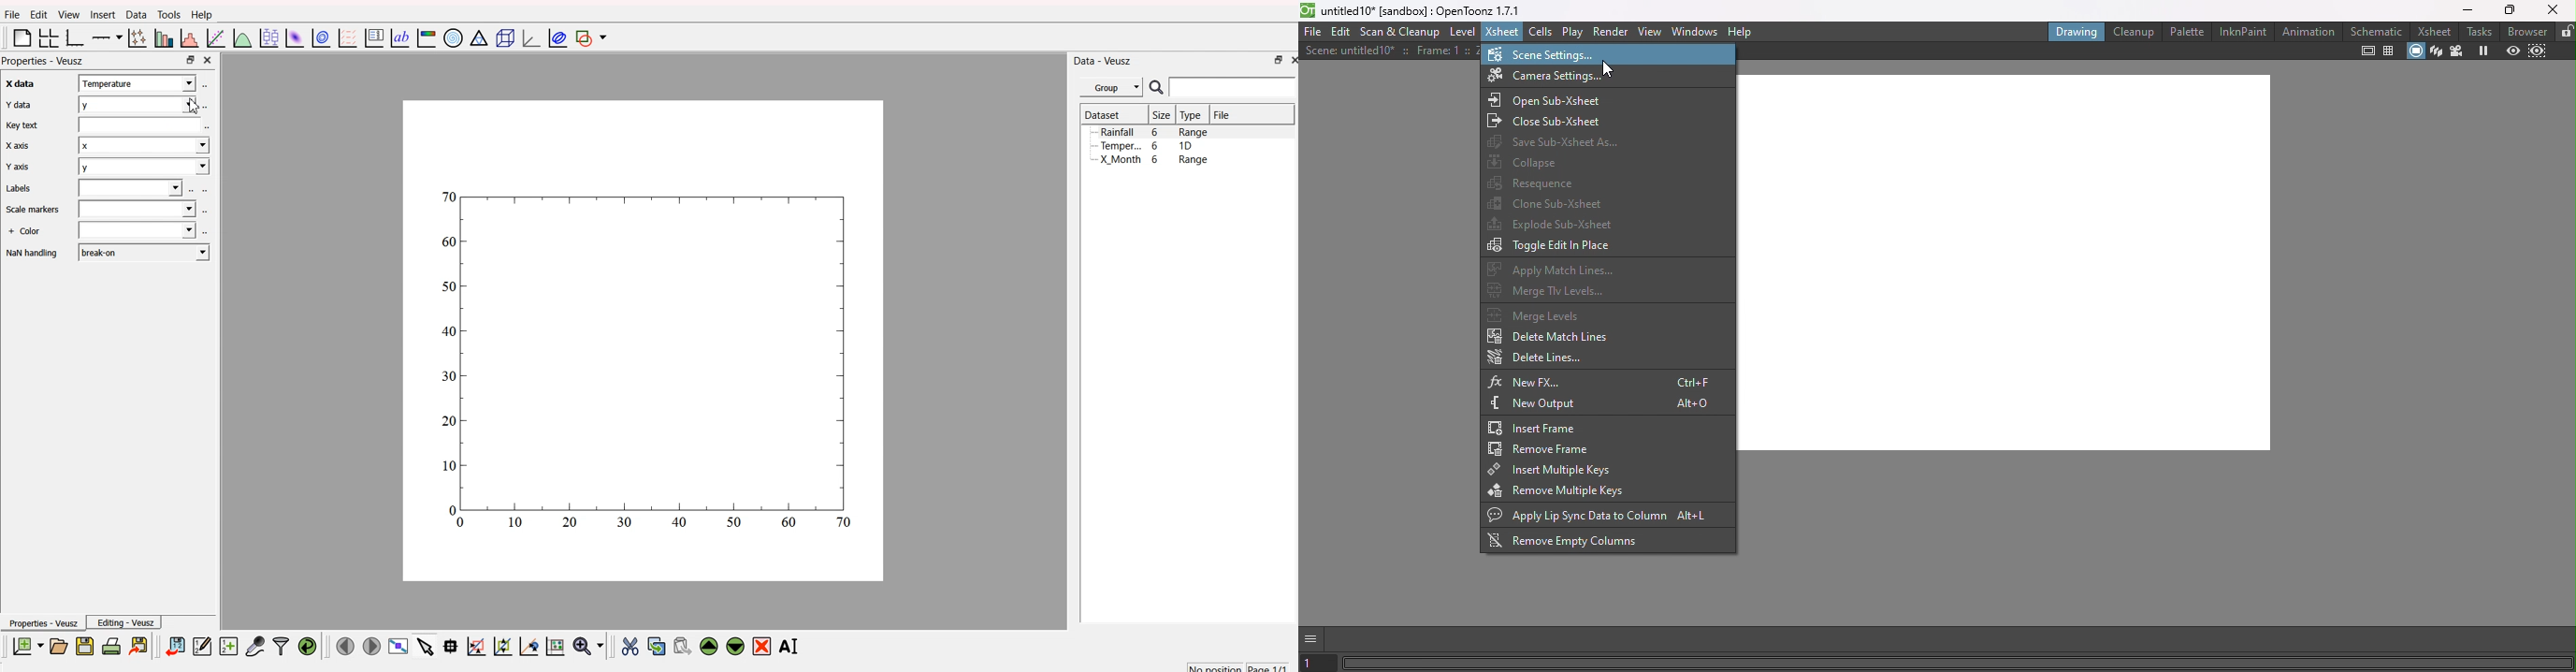  Describe the element at coordinates (1573, 32) in the screenshot. I see `Play` at that location.